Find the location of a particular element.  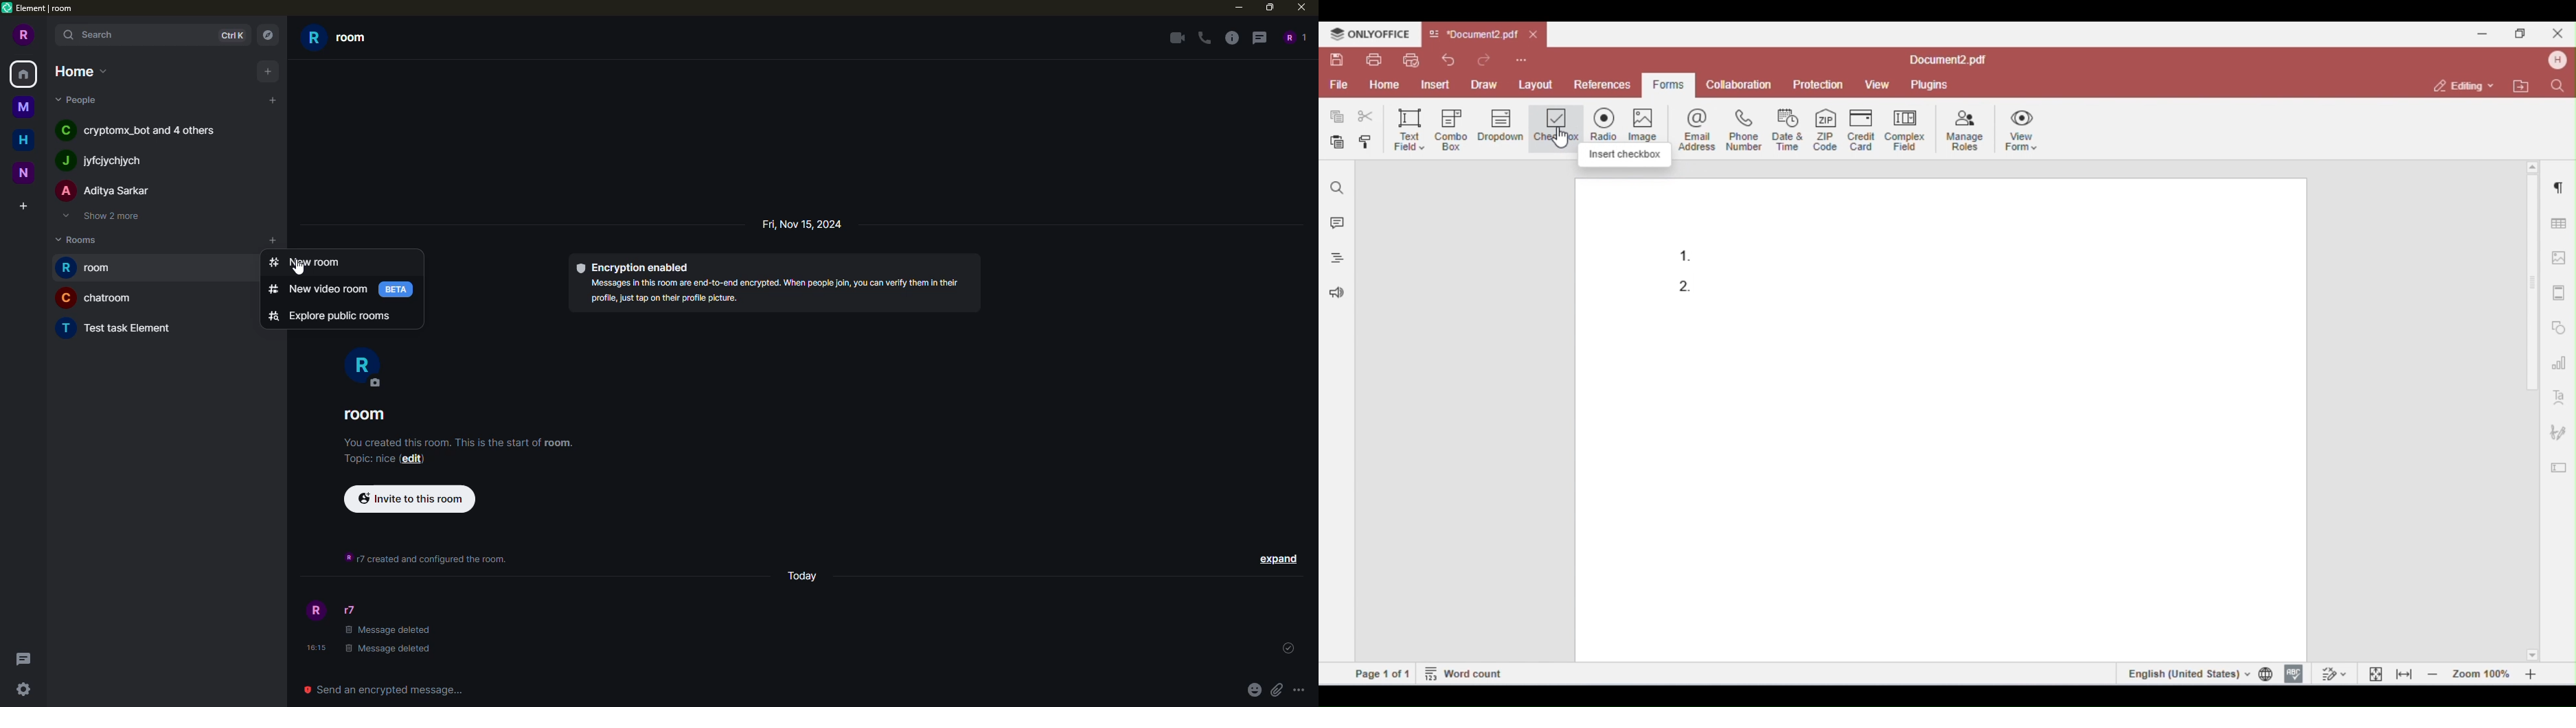

people is located at coordinates (107, 159).